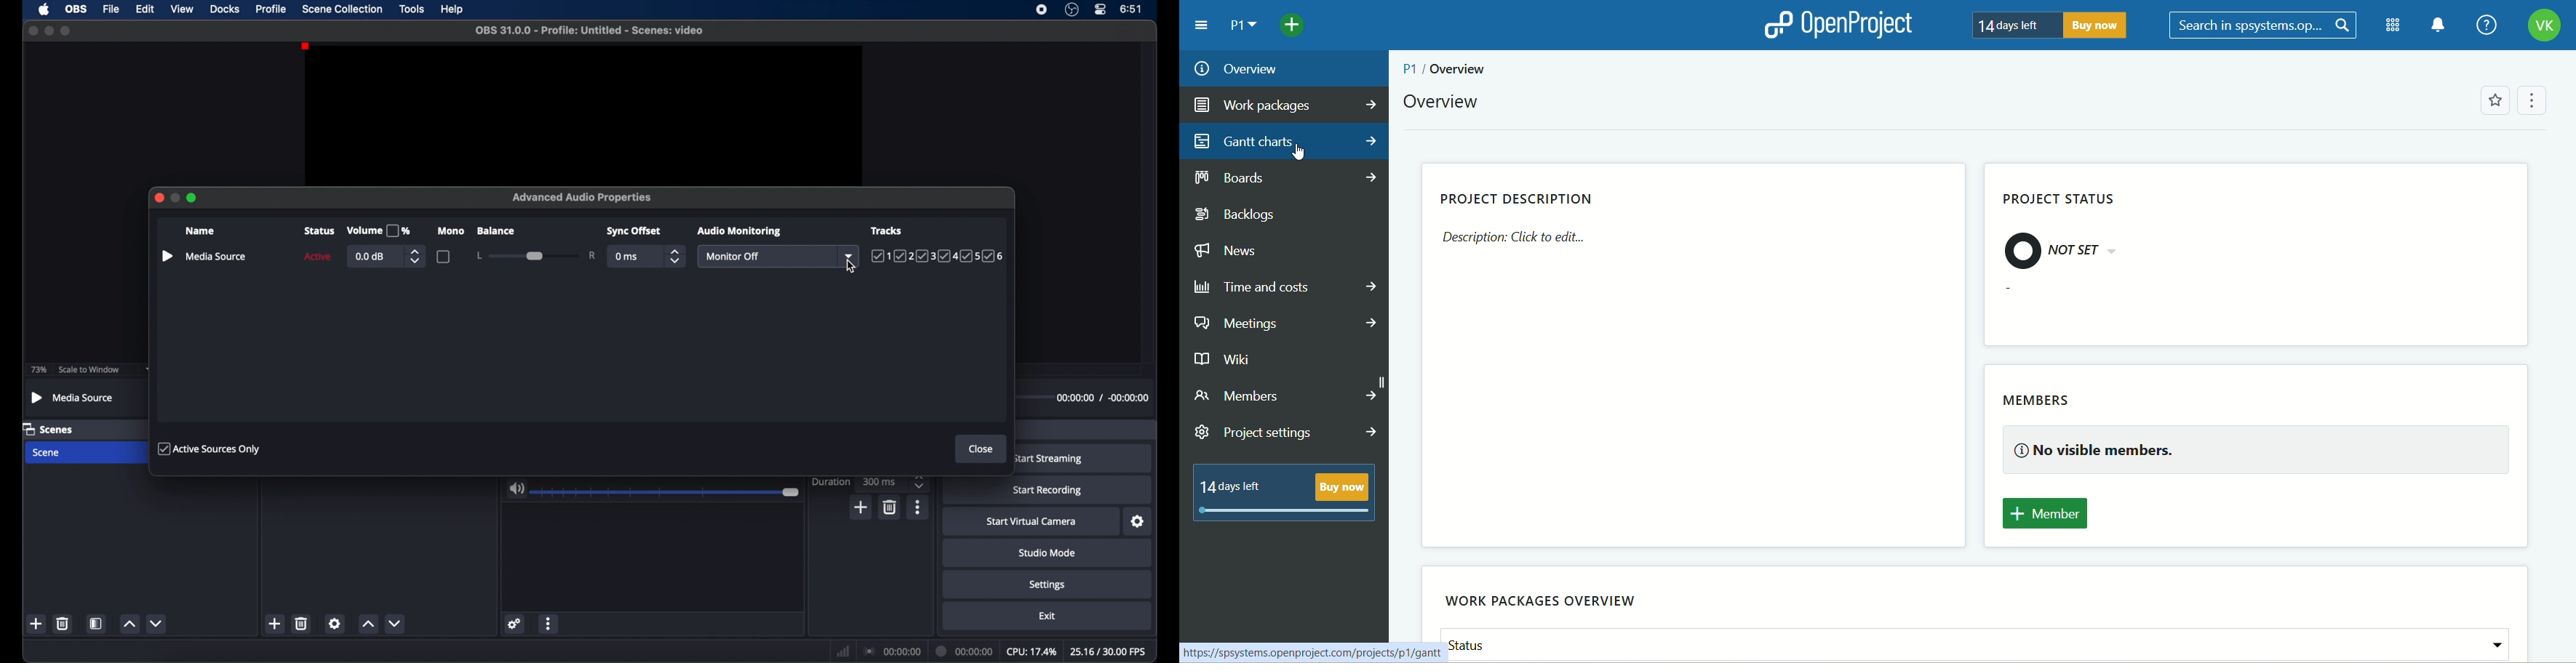 The height and width of the screenshot is (672, 2576). Describe the element at coordinates (209, 449) in the screenshot. I see `active sources only` at that location.